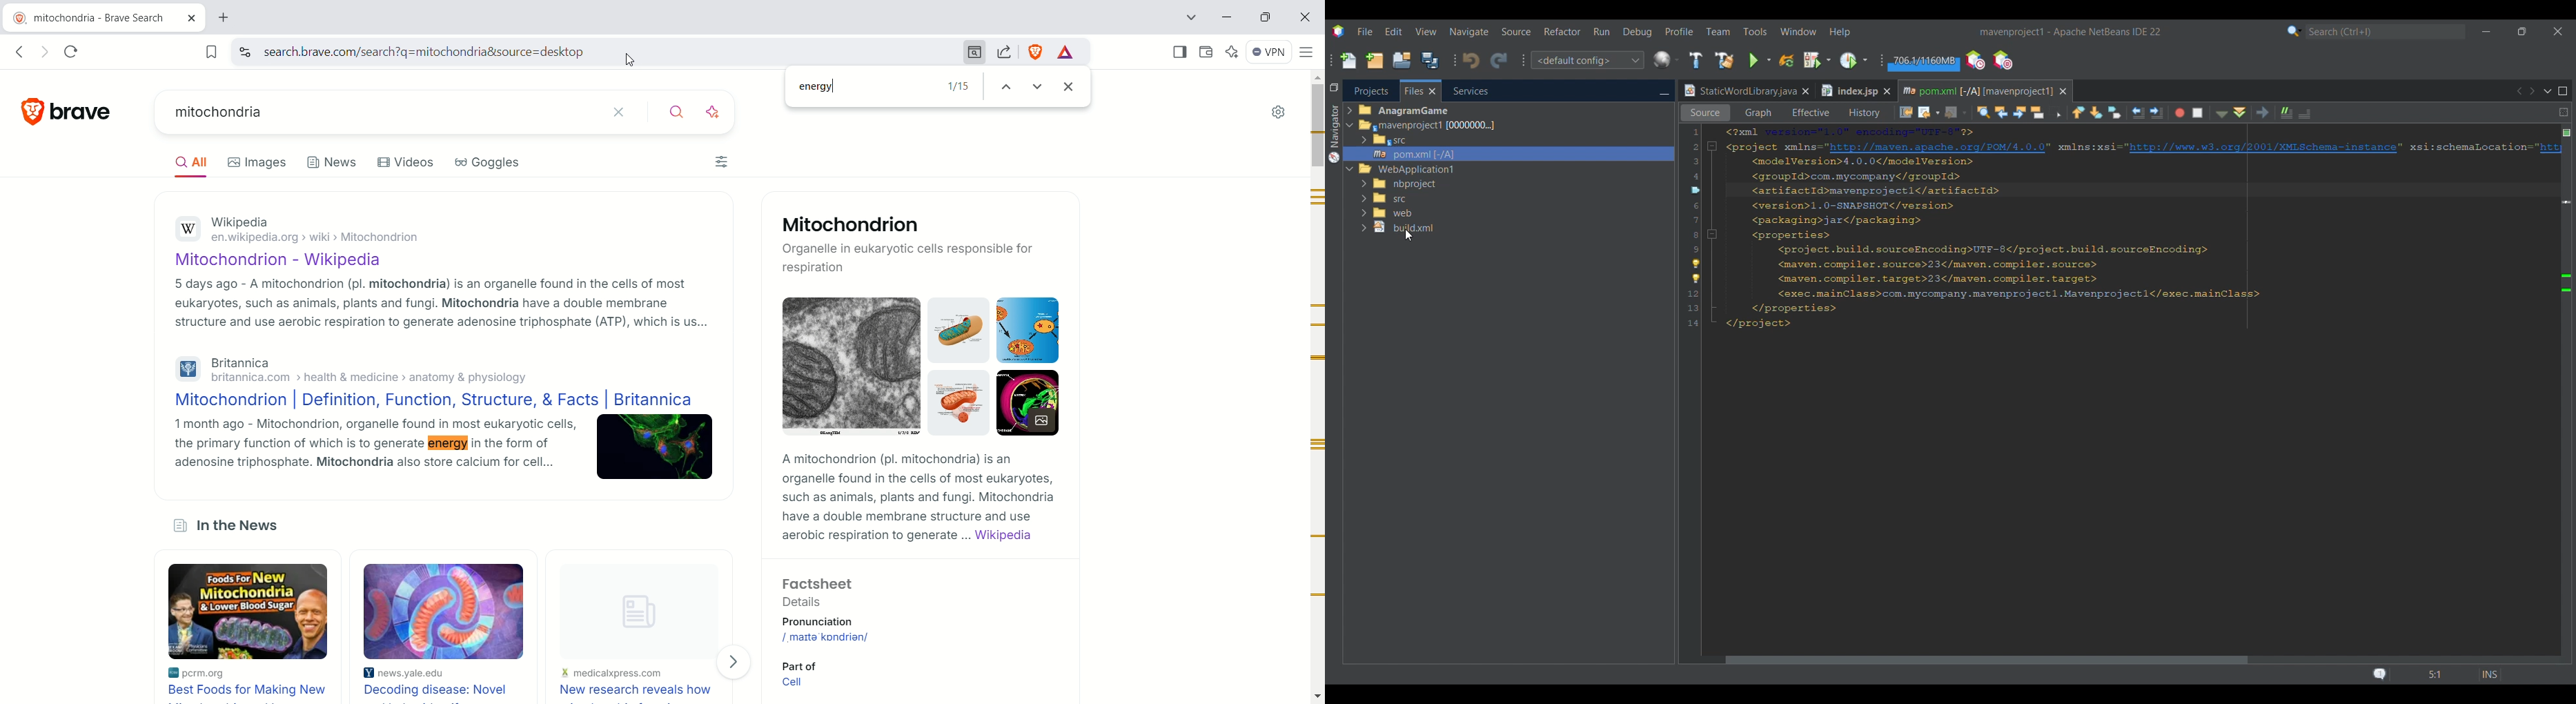  I want to click on Edit menu, so click(1393, 31).